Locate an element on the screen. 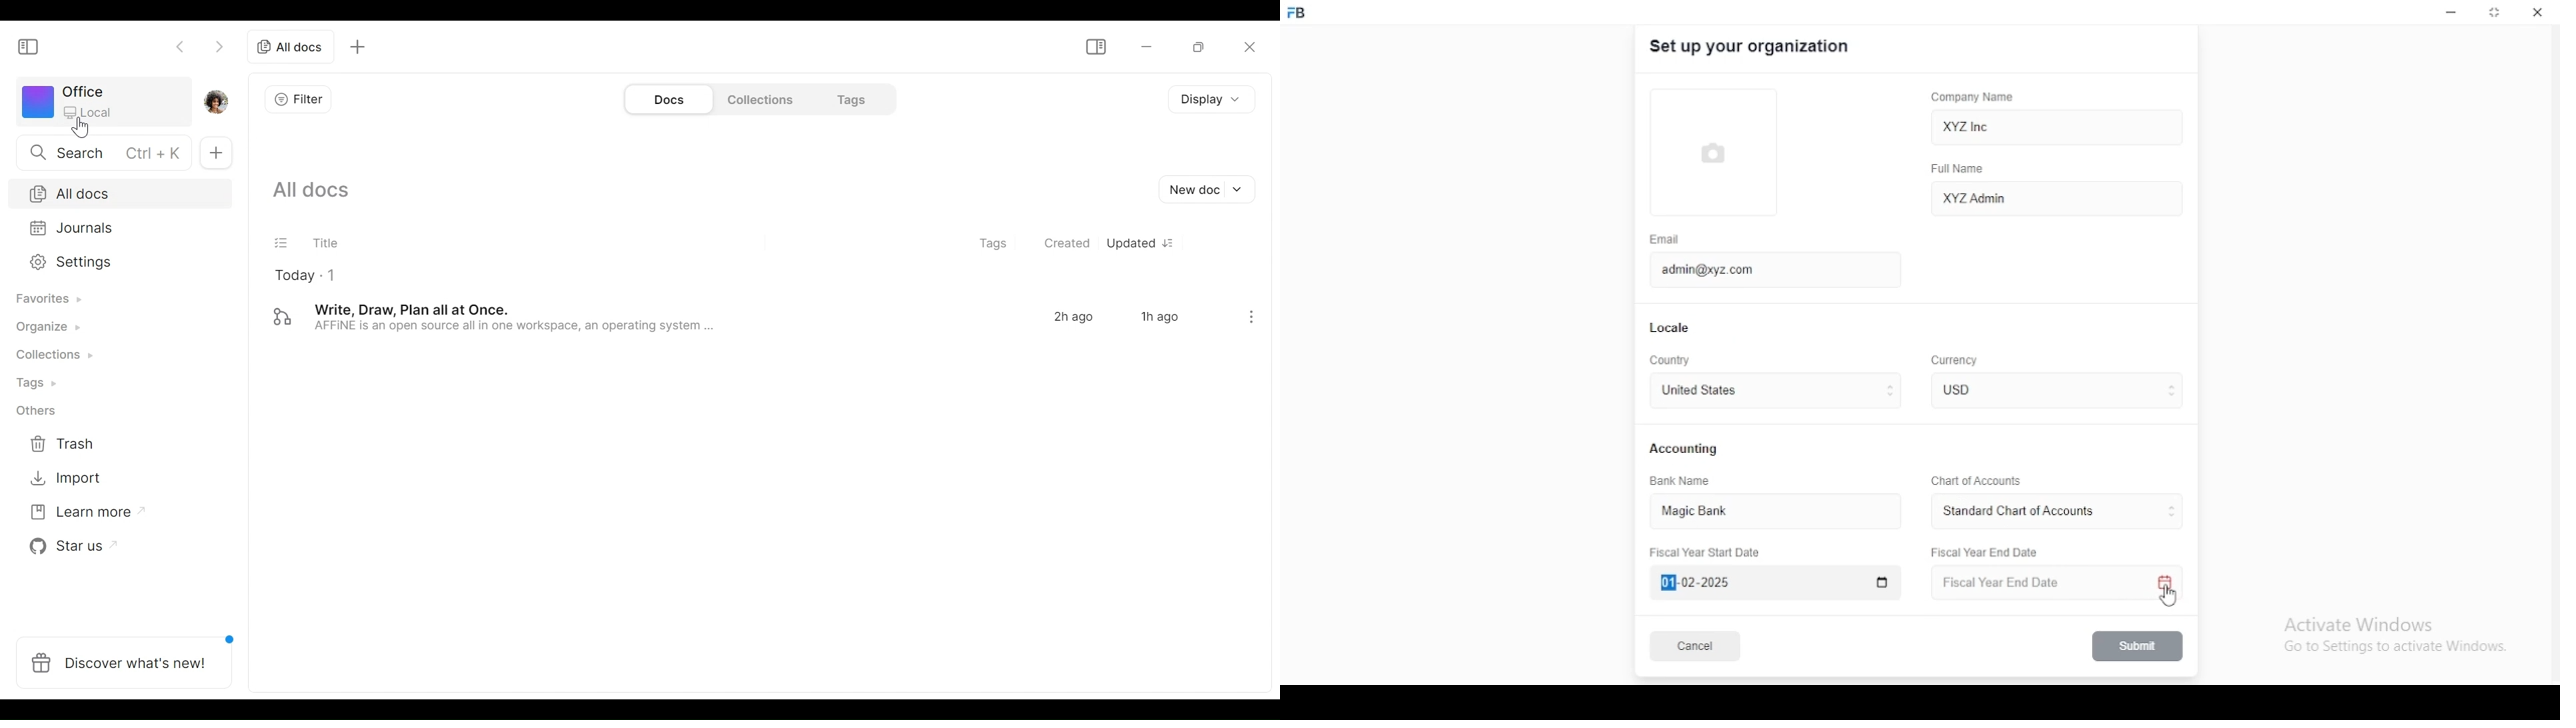 This screenshot has width=2576, height=728. magic bank is located at coordinates (1703, 512).